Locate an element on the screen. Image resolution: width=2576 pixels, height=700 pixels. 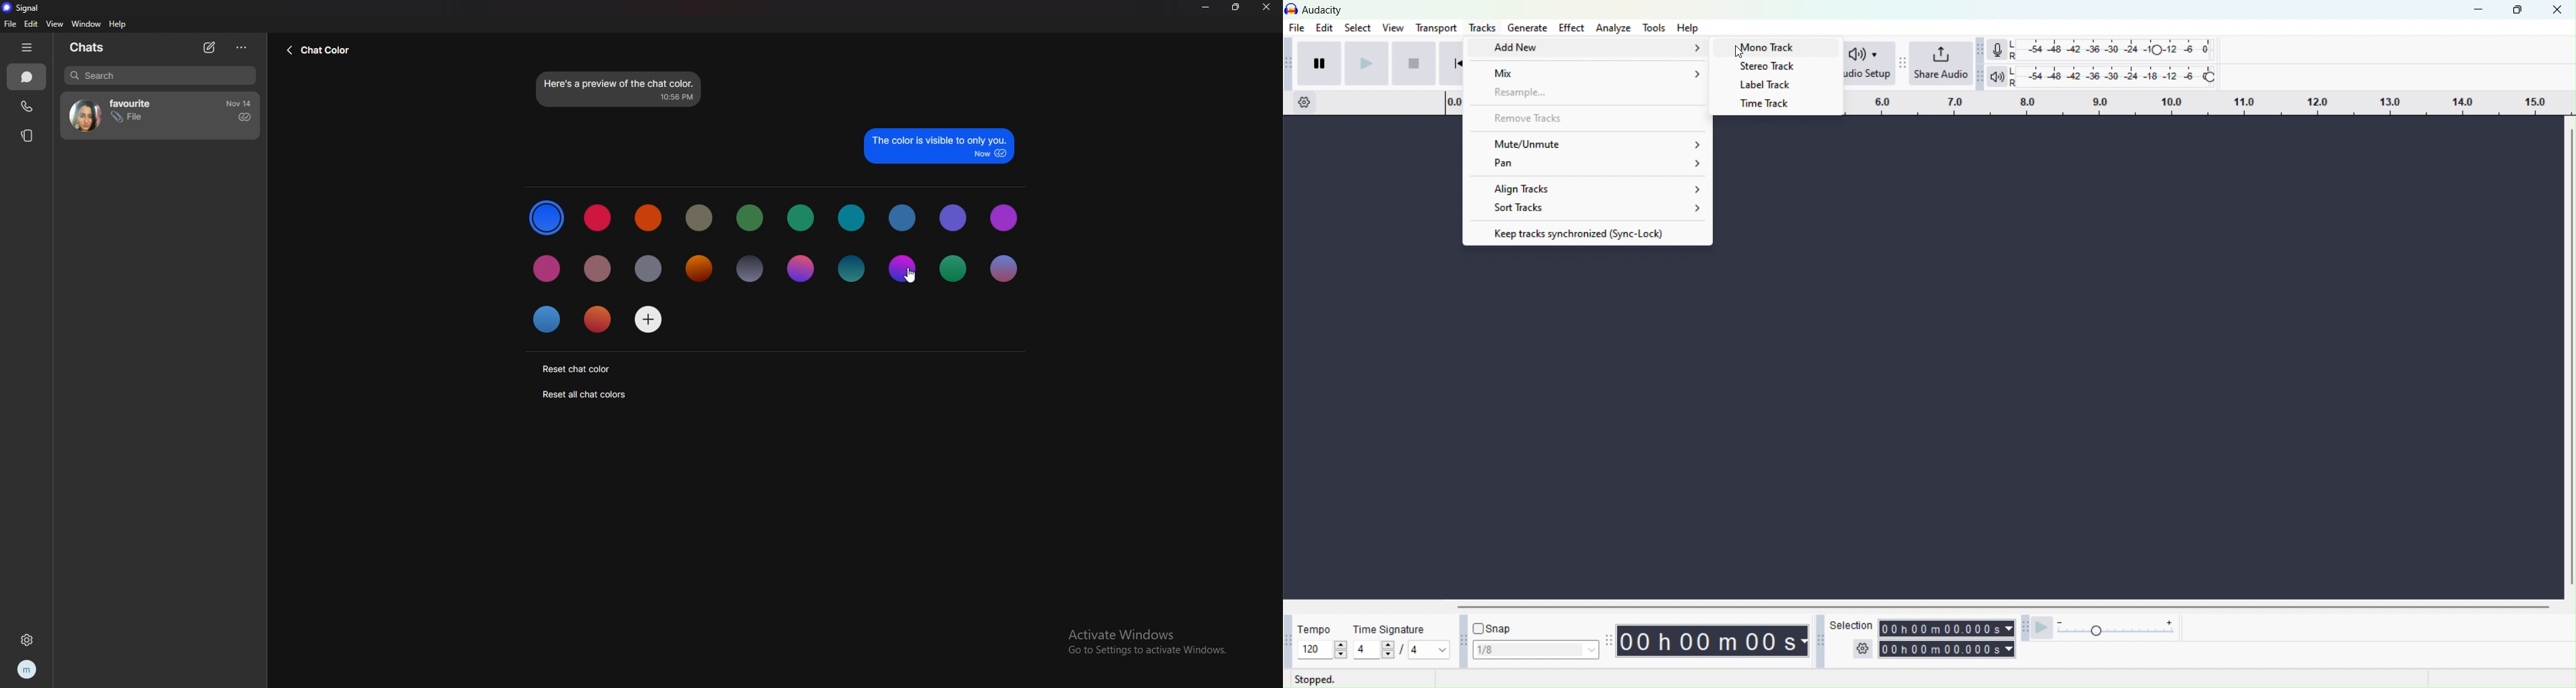
color is located at coordinates (749, 270).